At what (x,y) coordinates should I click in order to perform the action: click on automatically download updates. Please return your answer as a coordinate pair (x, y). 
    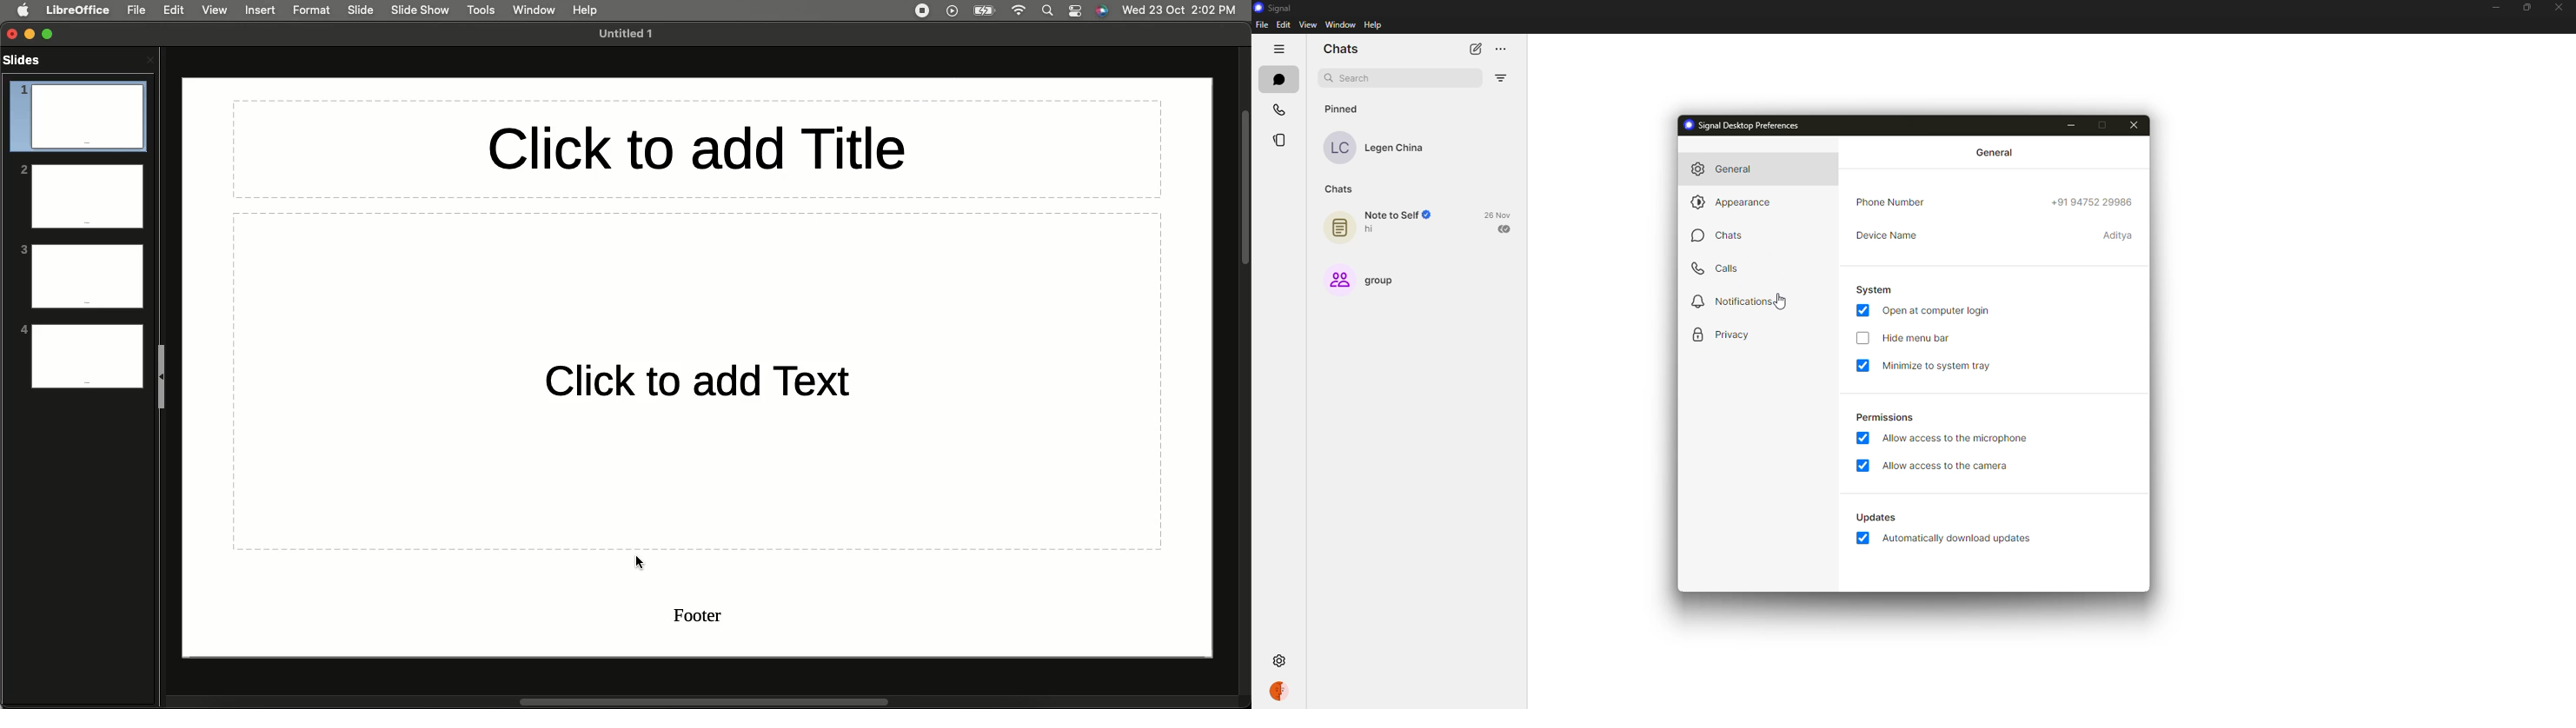
    Looking at the image, I should click on (1877, 518).